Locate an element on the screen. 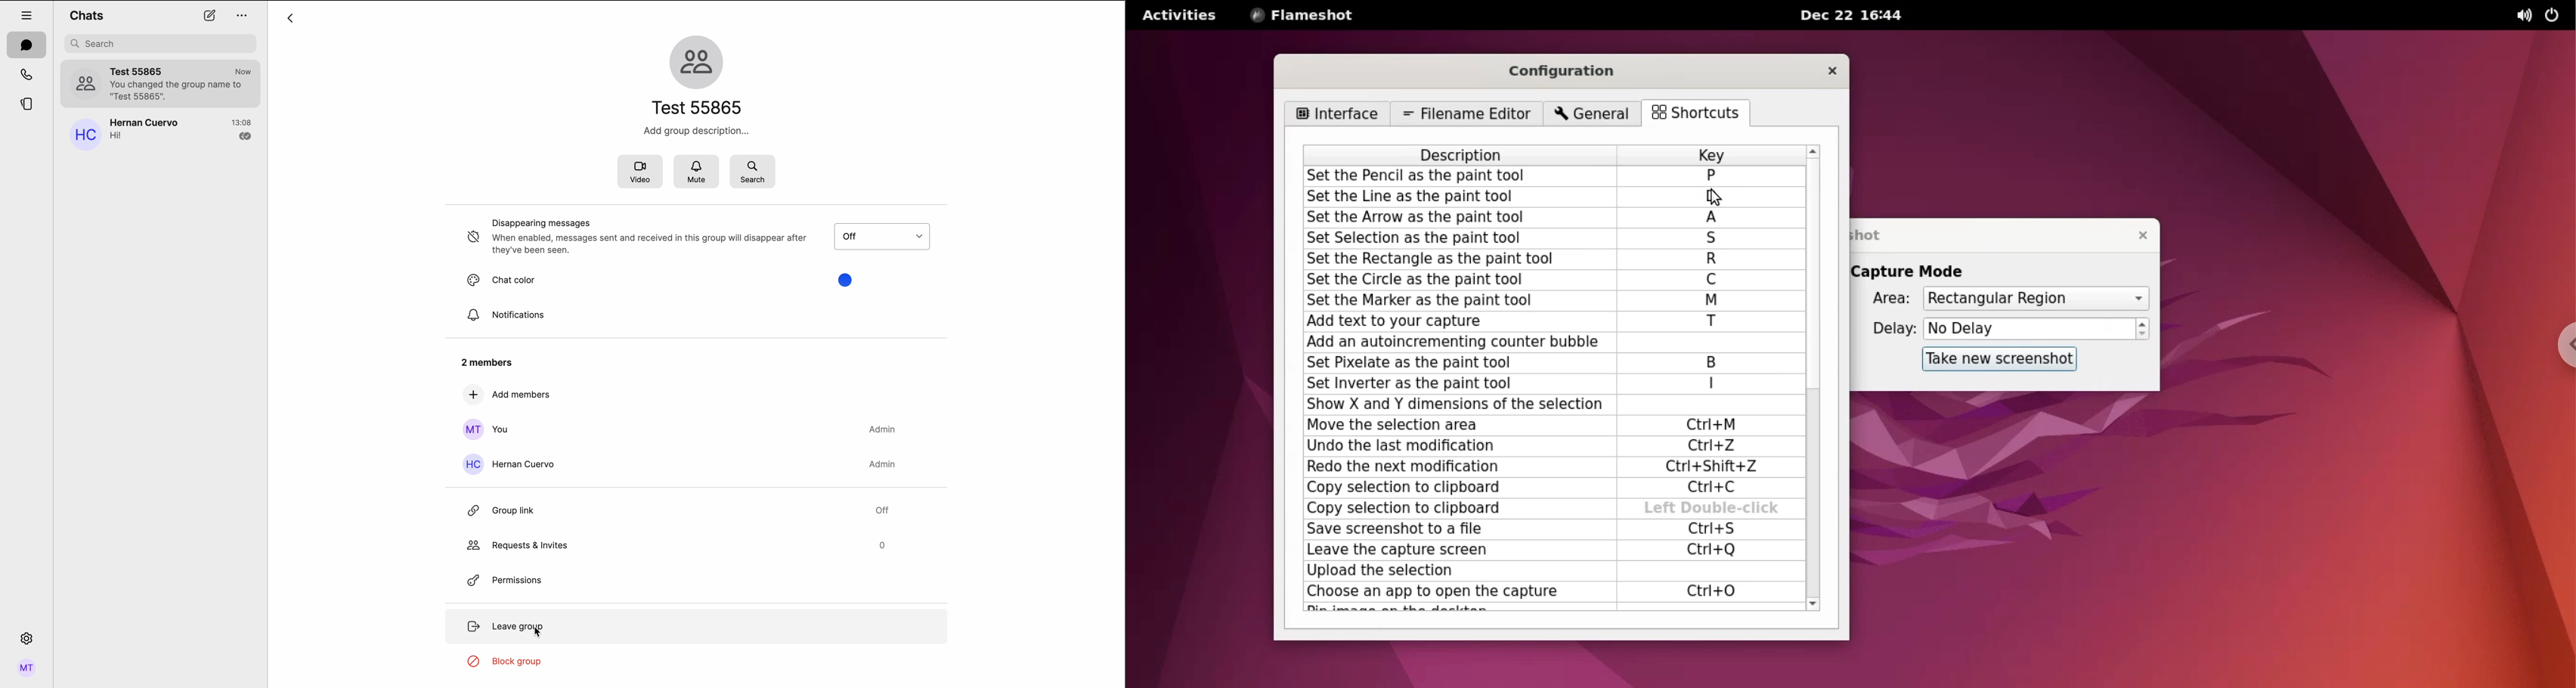 This screenshot has width=2576, height=700. filename editor is located at coordinates (1464, 114).